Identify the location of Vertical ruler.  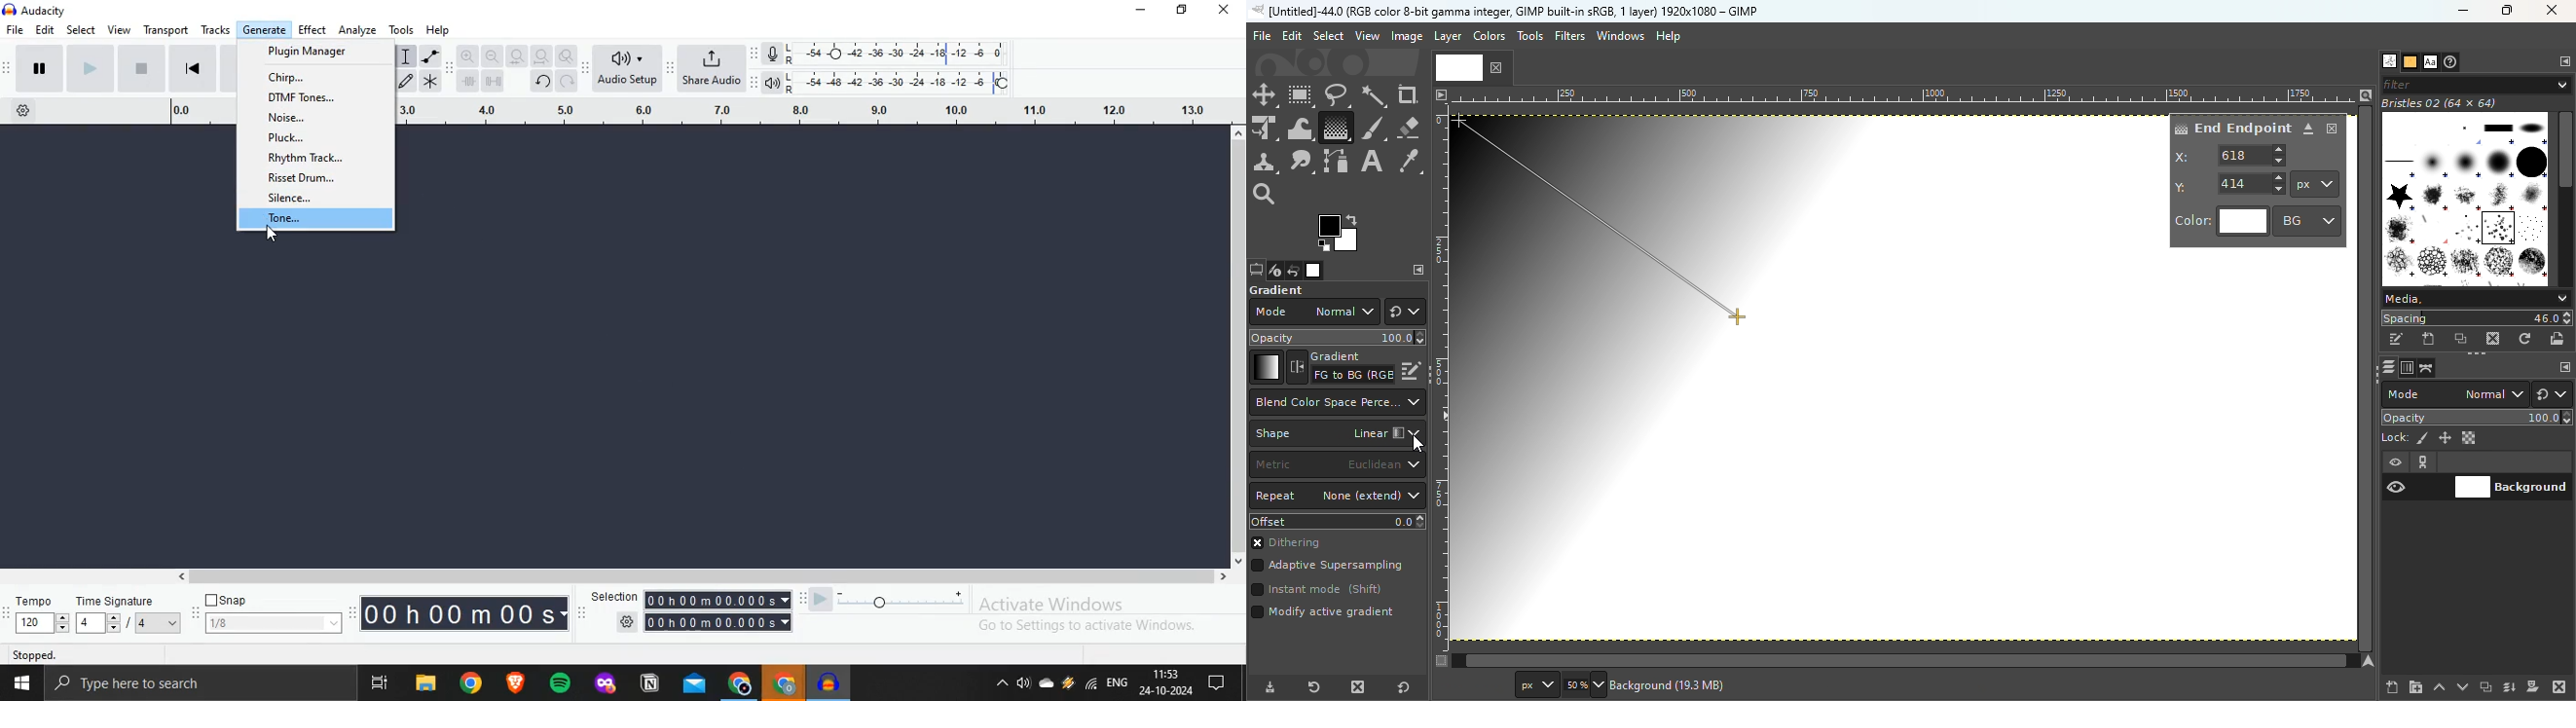
(1441, 377).